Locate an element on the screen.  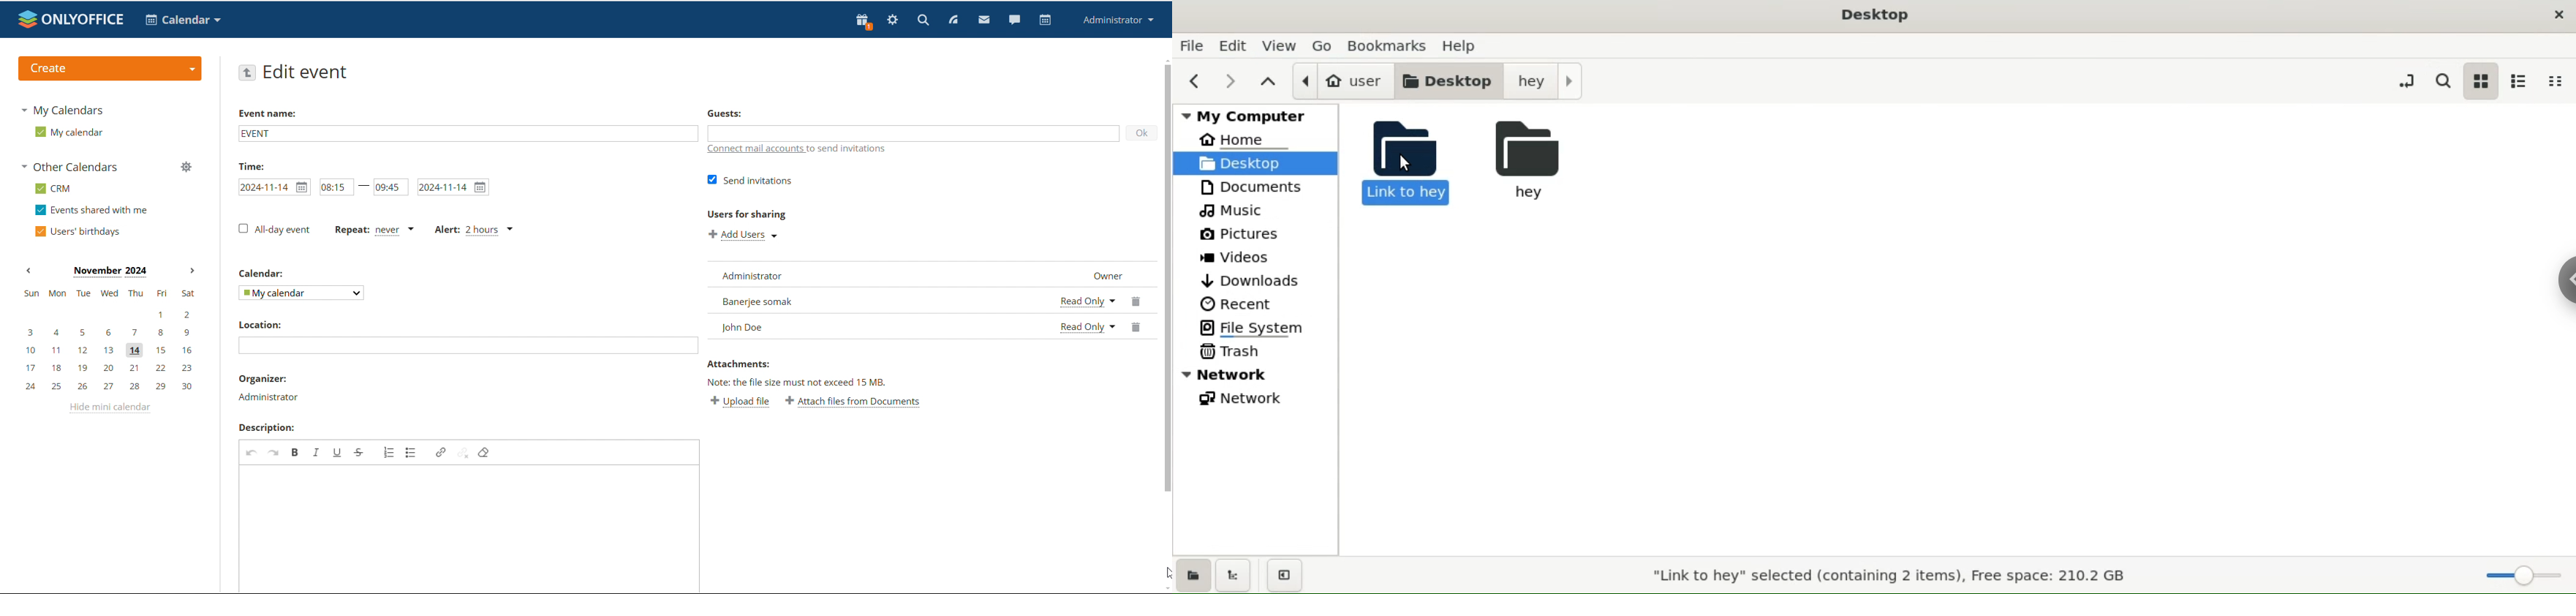
select application is located at coordinates (182, 20).